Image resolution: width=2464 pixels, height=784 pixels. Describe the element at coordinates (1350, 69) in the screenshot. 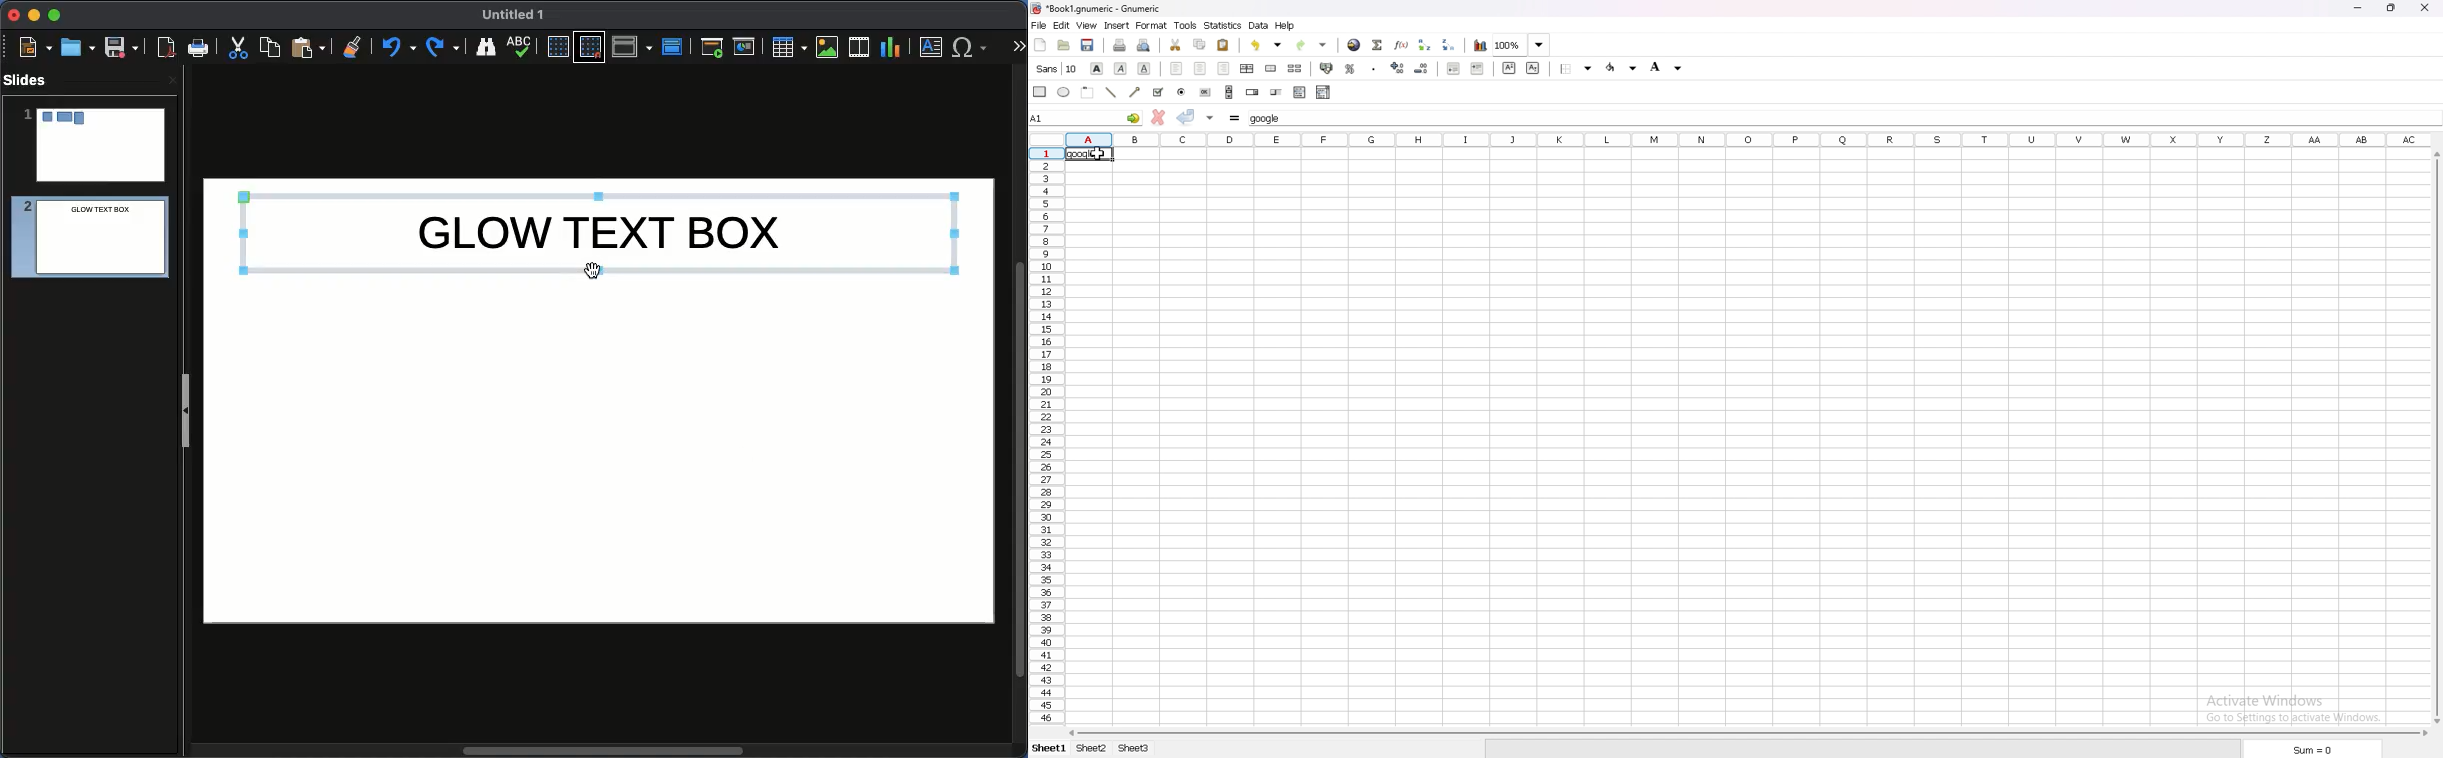

I see `percentage` at that location.